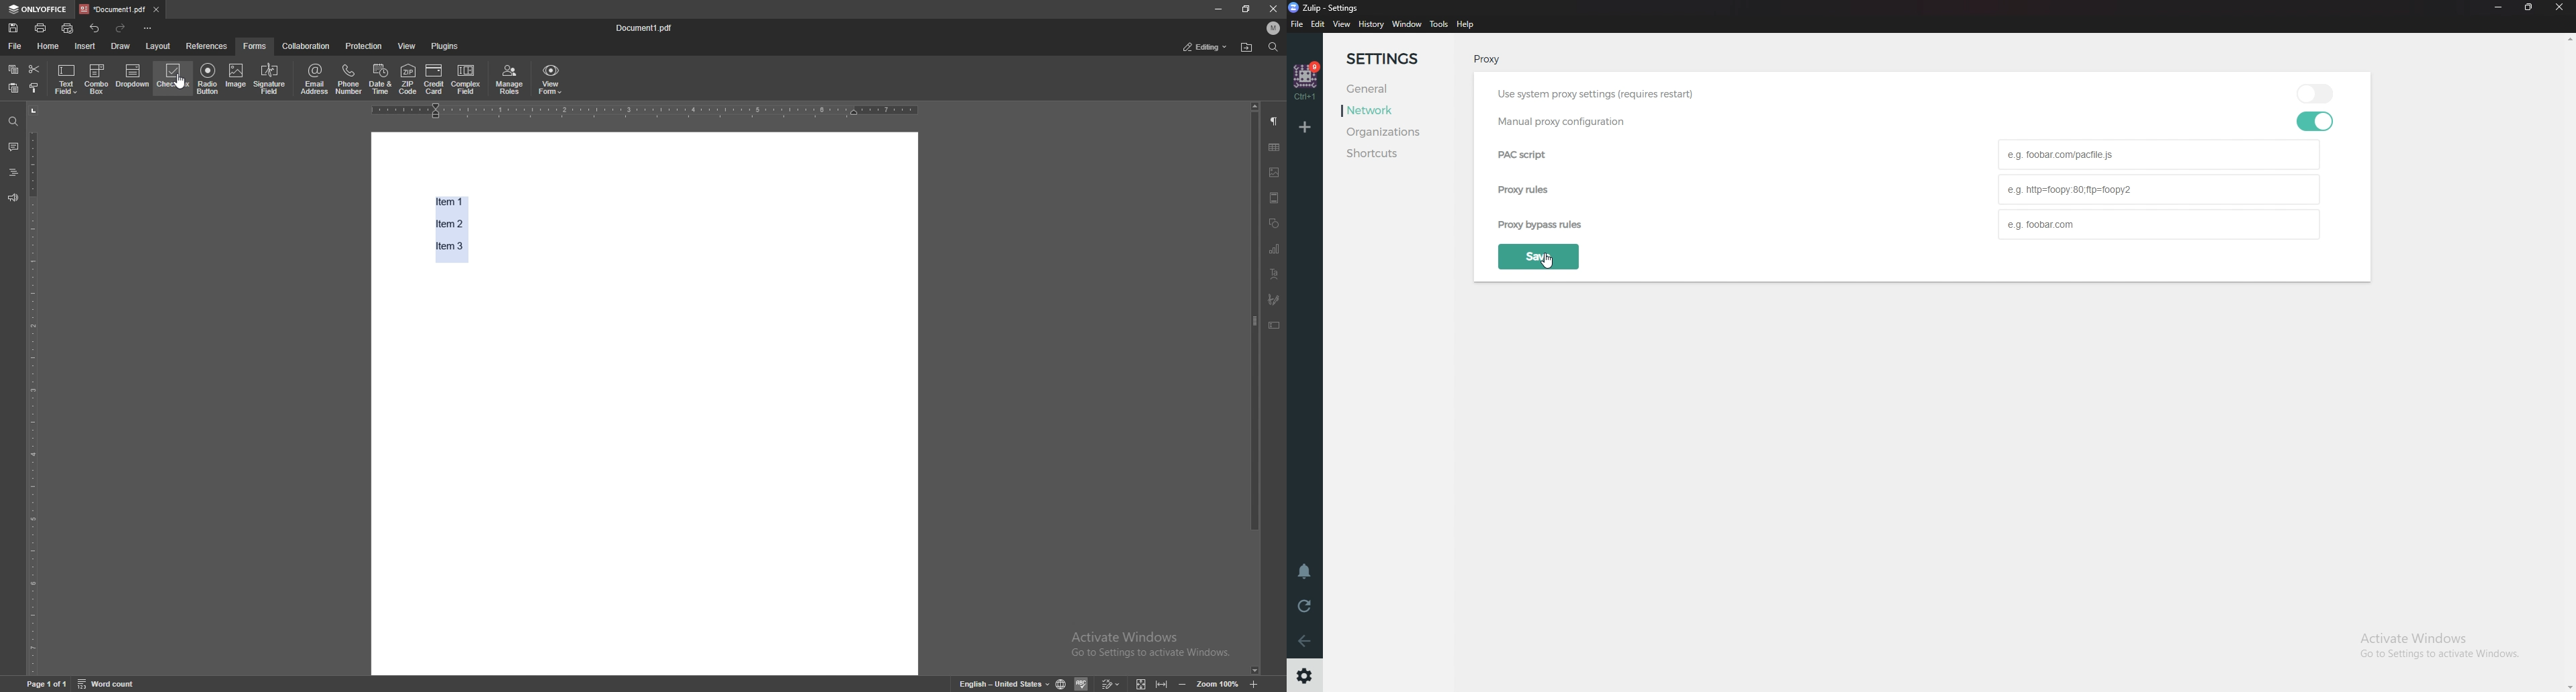 The image size is (2576, 700). I want to click on History, so click(1371, 25).